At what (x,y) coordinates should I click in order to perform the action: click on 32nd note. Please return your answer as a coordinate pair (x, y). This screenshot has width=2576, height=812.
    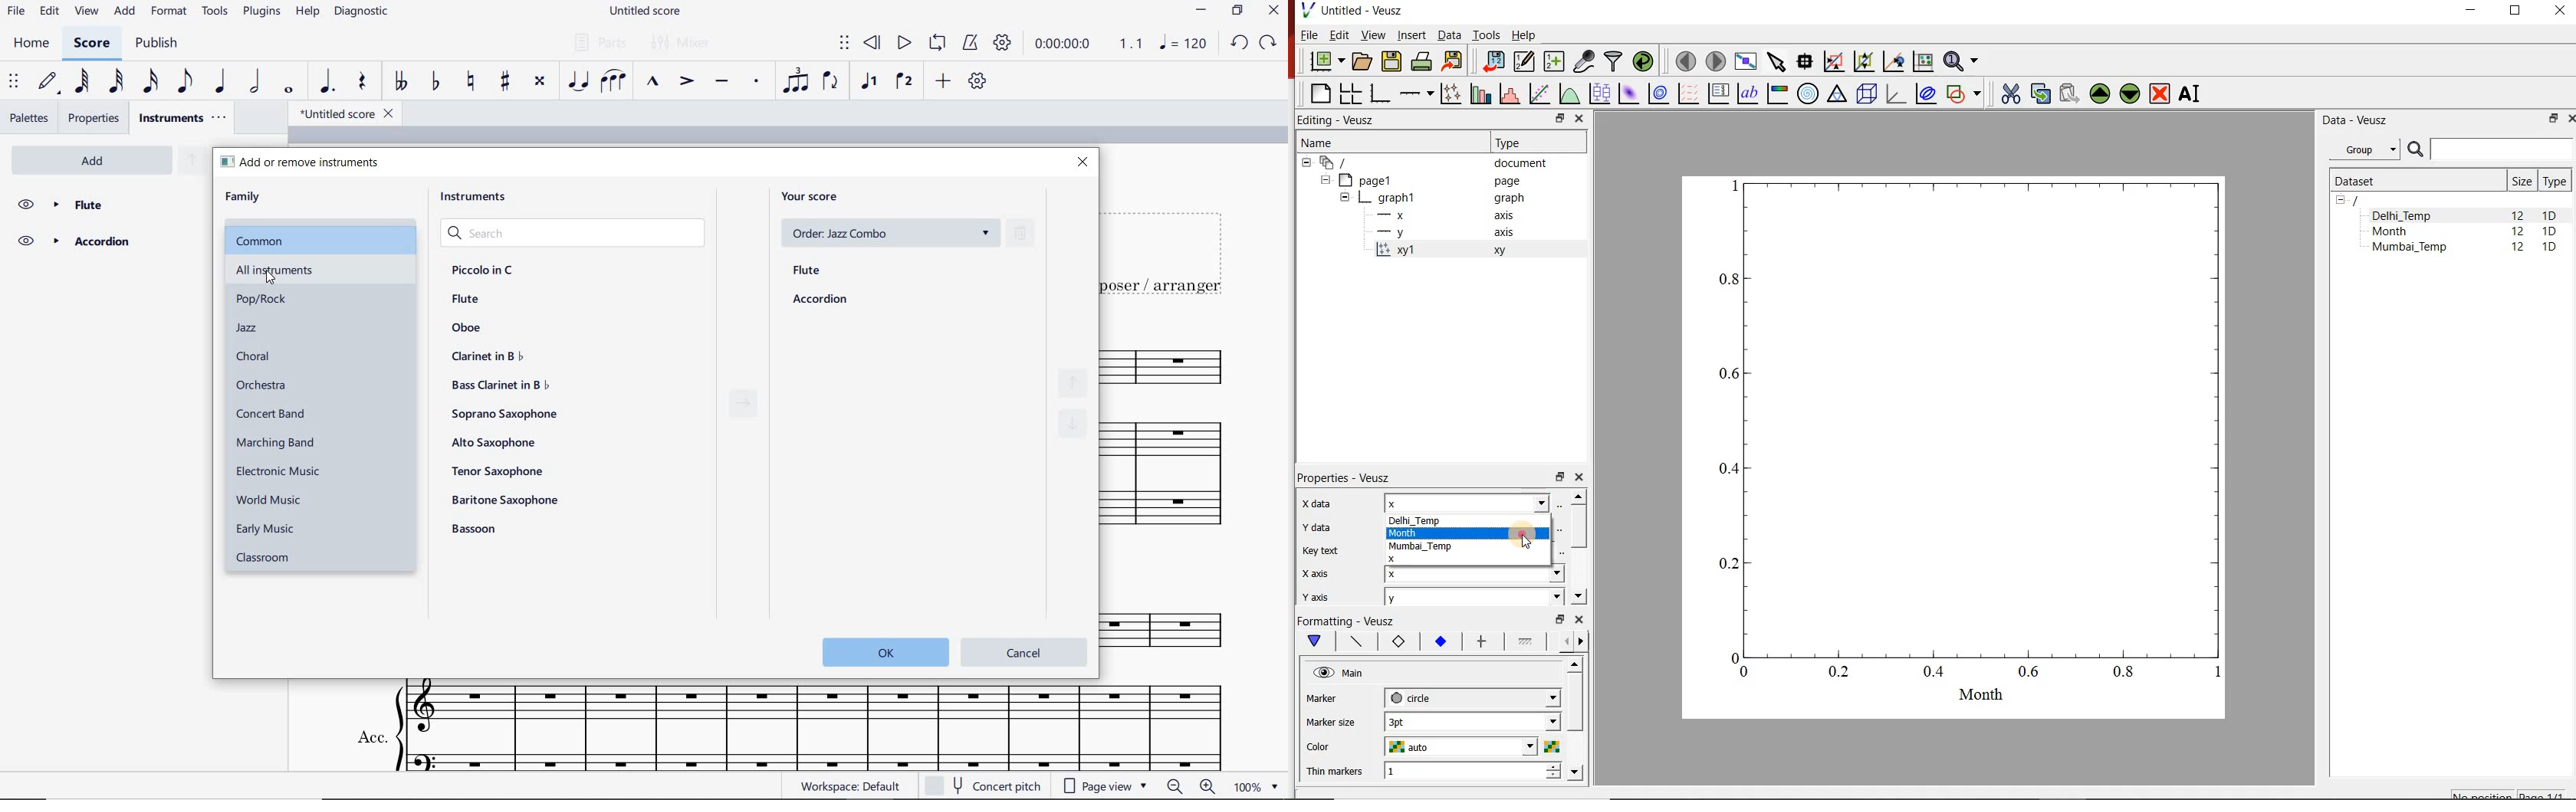
    Looking at the image, I should click on (115, 82).